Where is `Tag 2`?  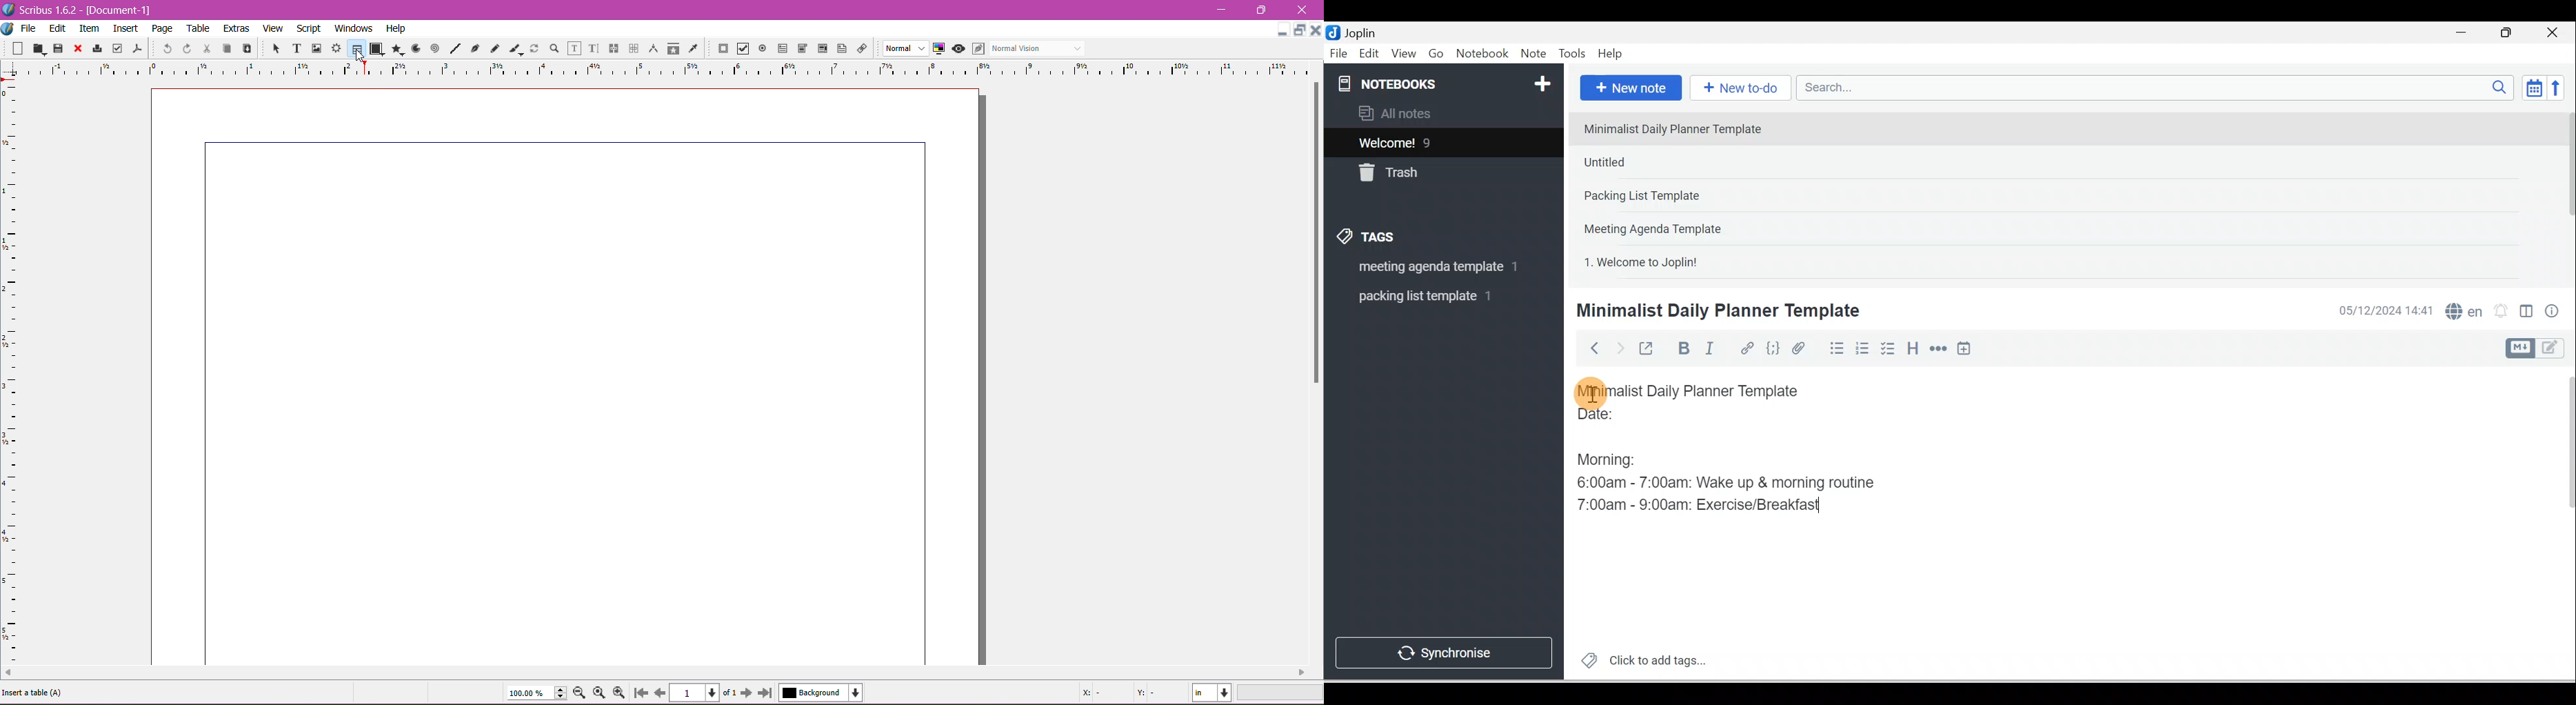
Tag 2 is located at coordinates (1434, 296).